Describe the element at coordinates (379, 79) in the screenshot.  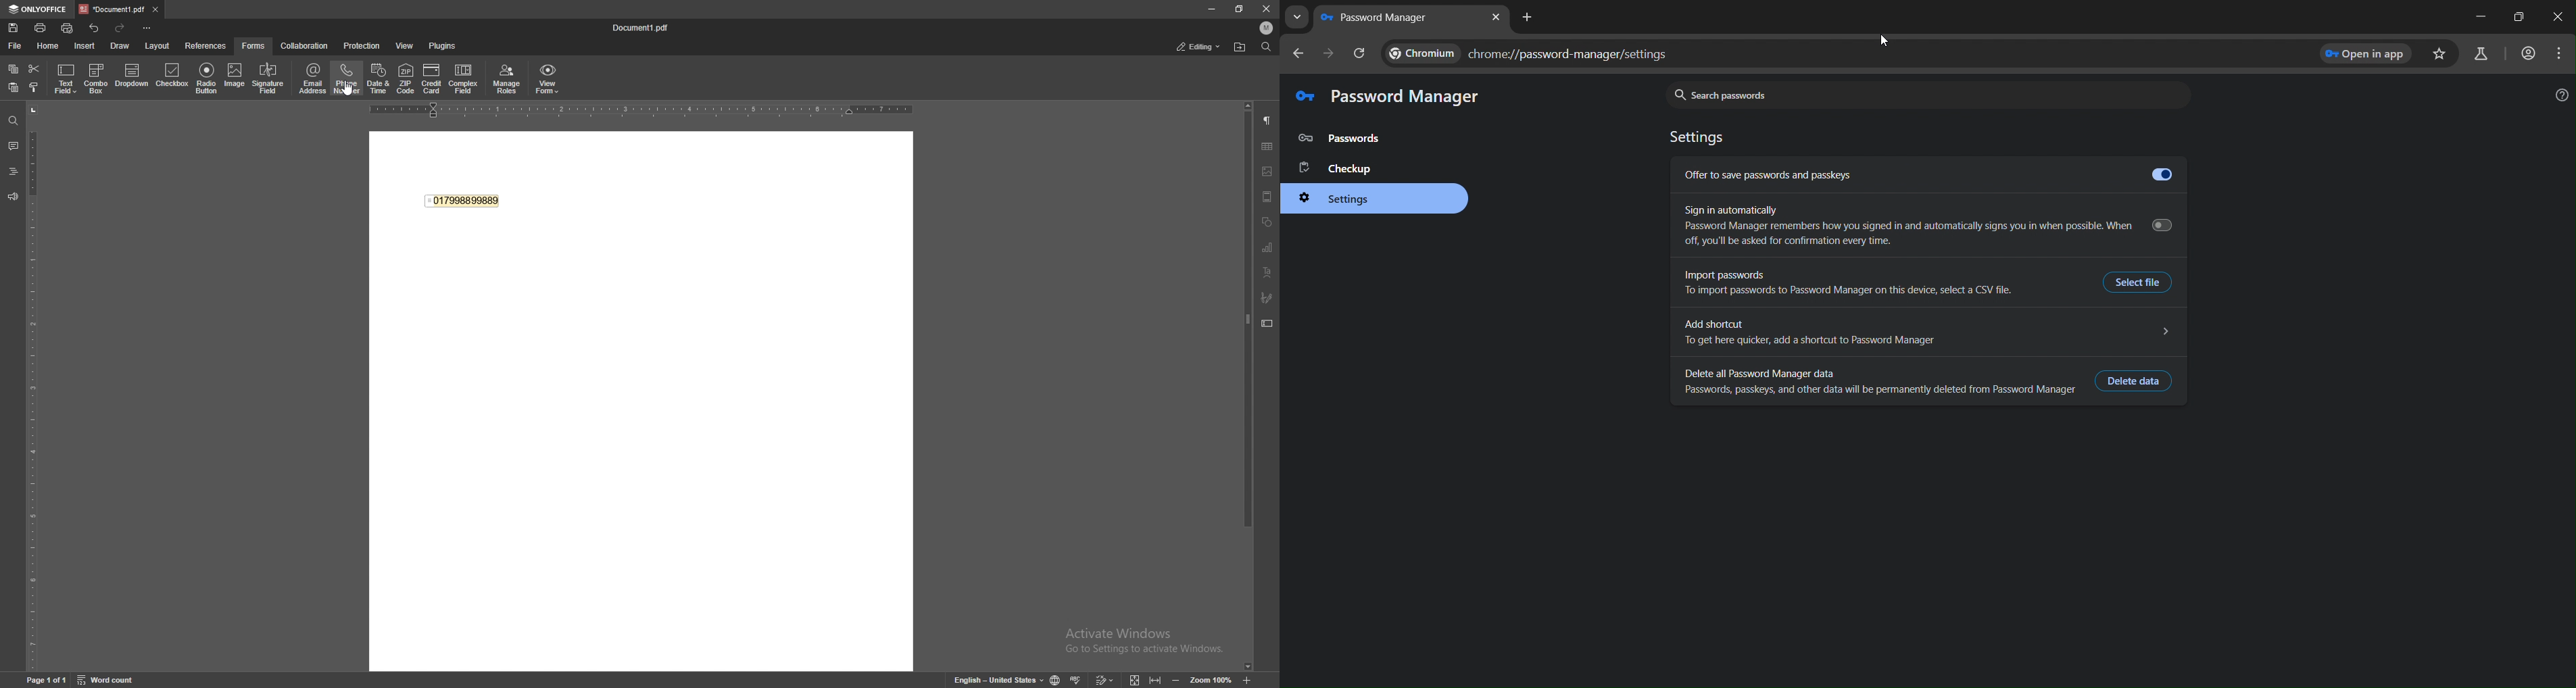
I see `date and time` at that location.